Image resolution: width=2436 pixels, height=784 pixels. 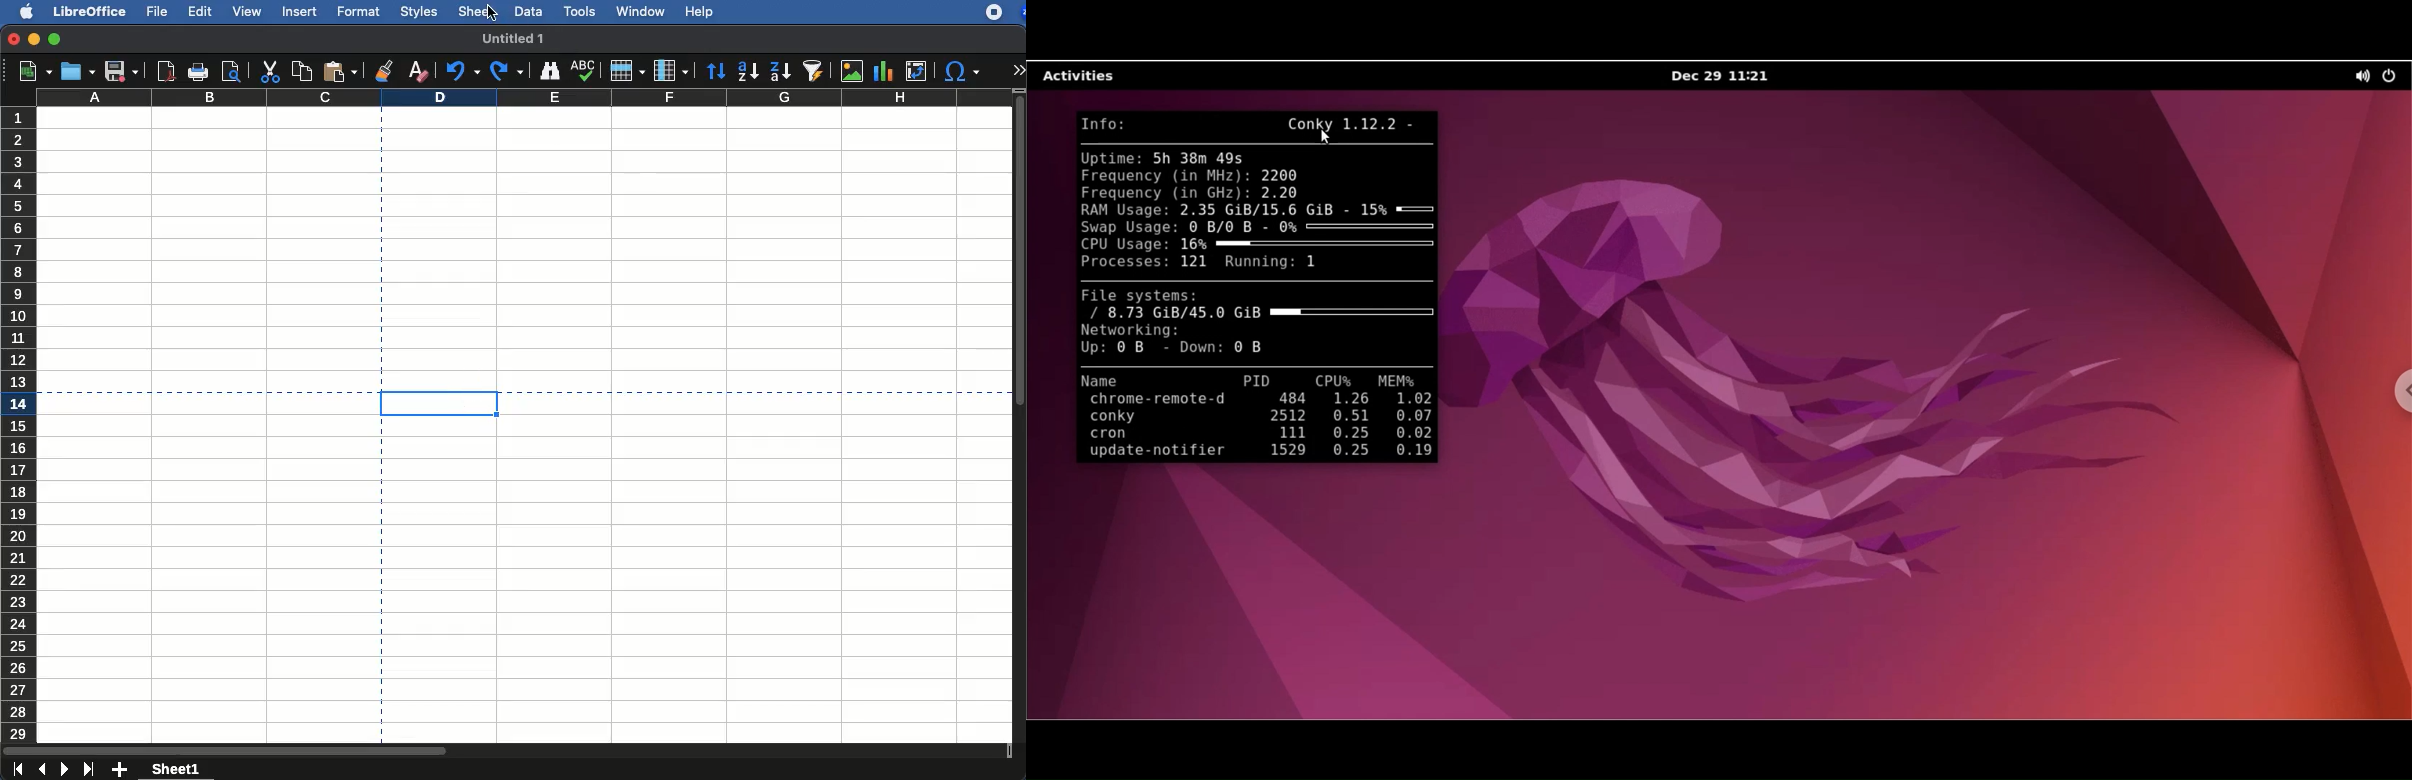 What do you see at coordinates (166, 71) in the screenshot?
I see `pdf` at bounding box center [166, 71].